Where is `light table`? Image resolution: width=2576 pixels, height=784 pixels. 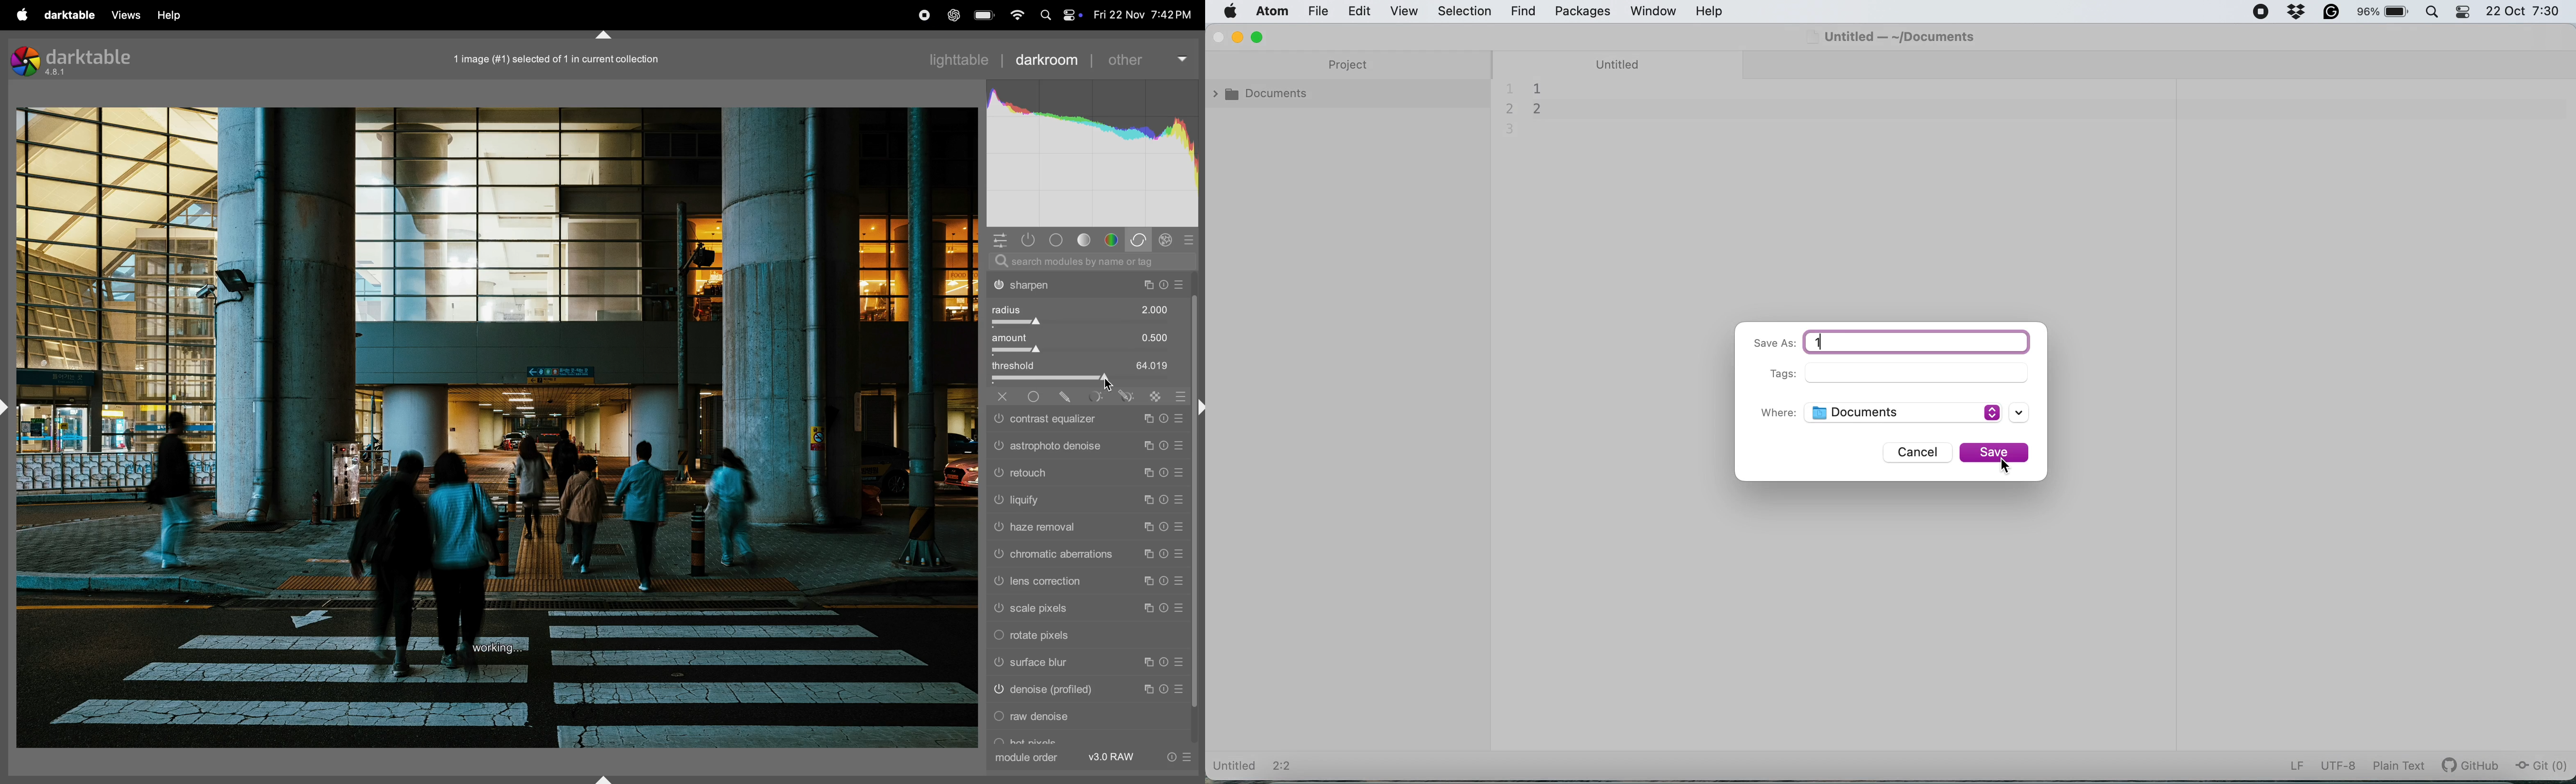
light table is located at coordinates (966, 58).